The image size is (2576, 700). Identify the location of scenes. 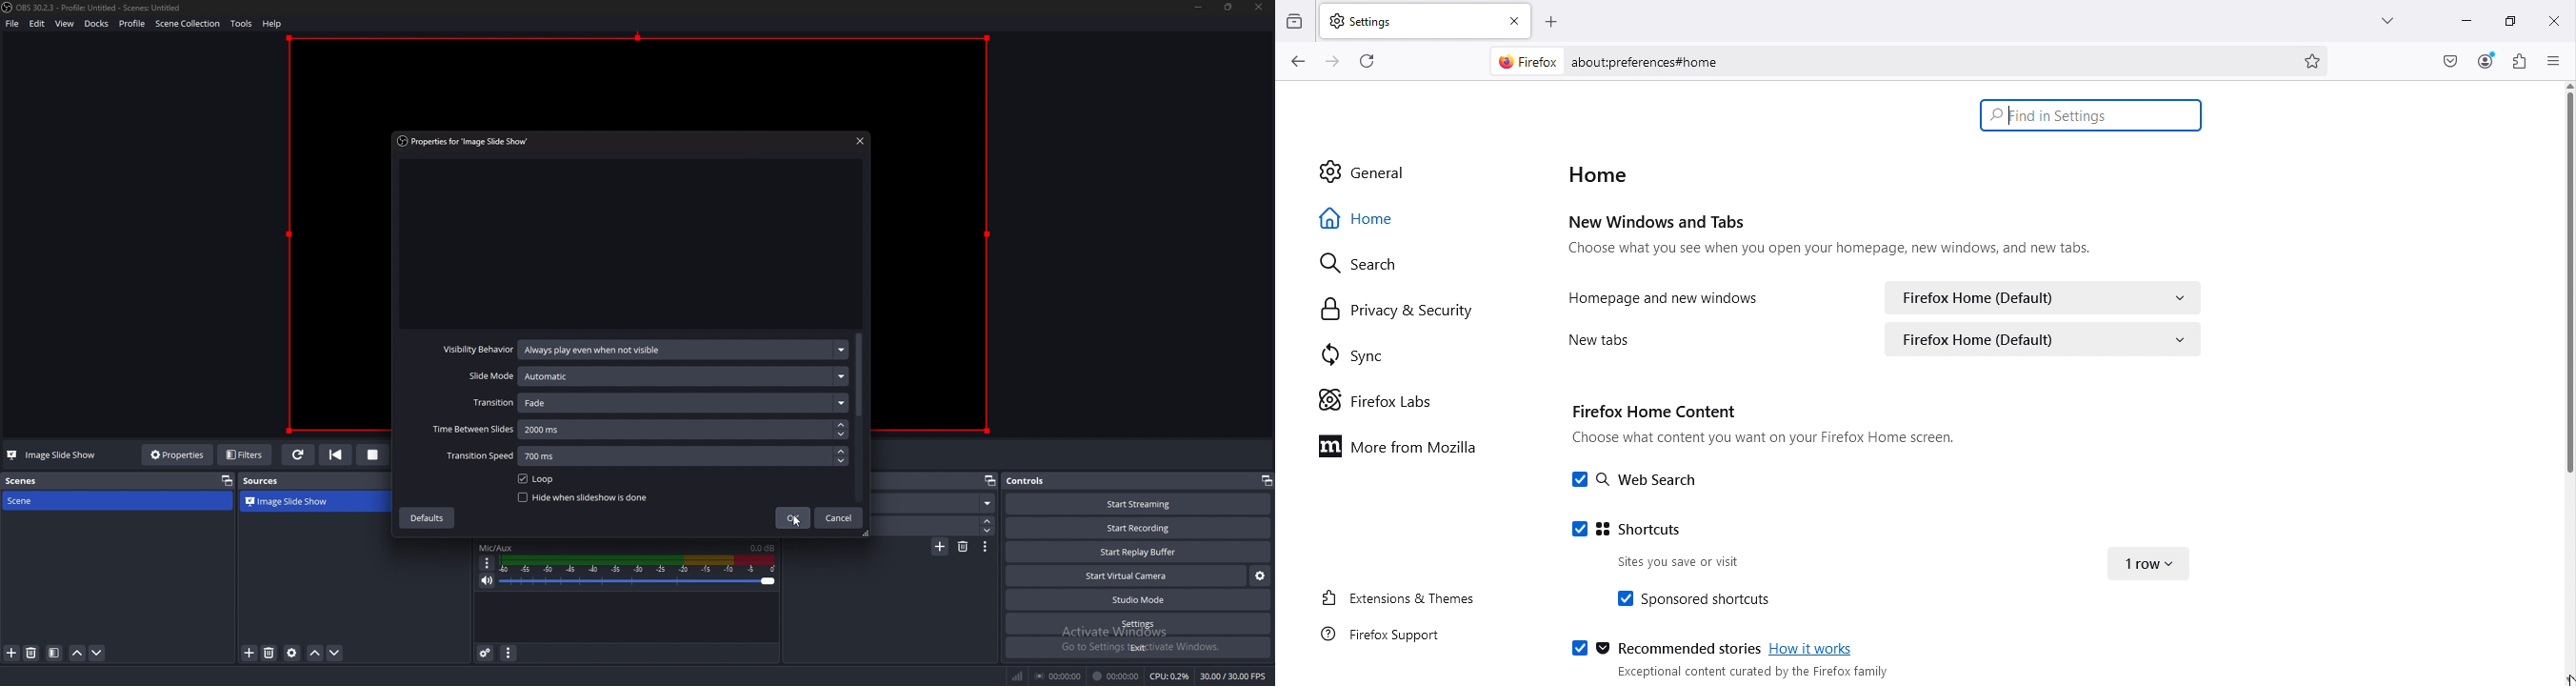
(23, 481).